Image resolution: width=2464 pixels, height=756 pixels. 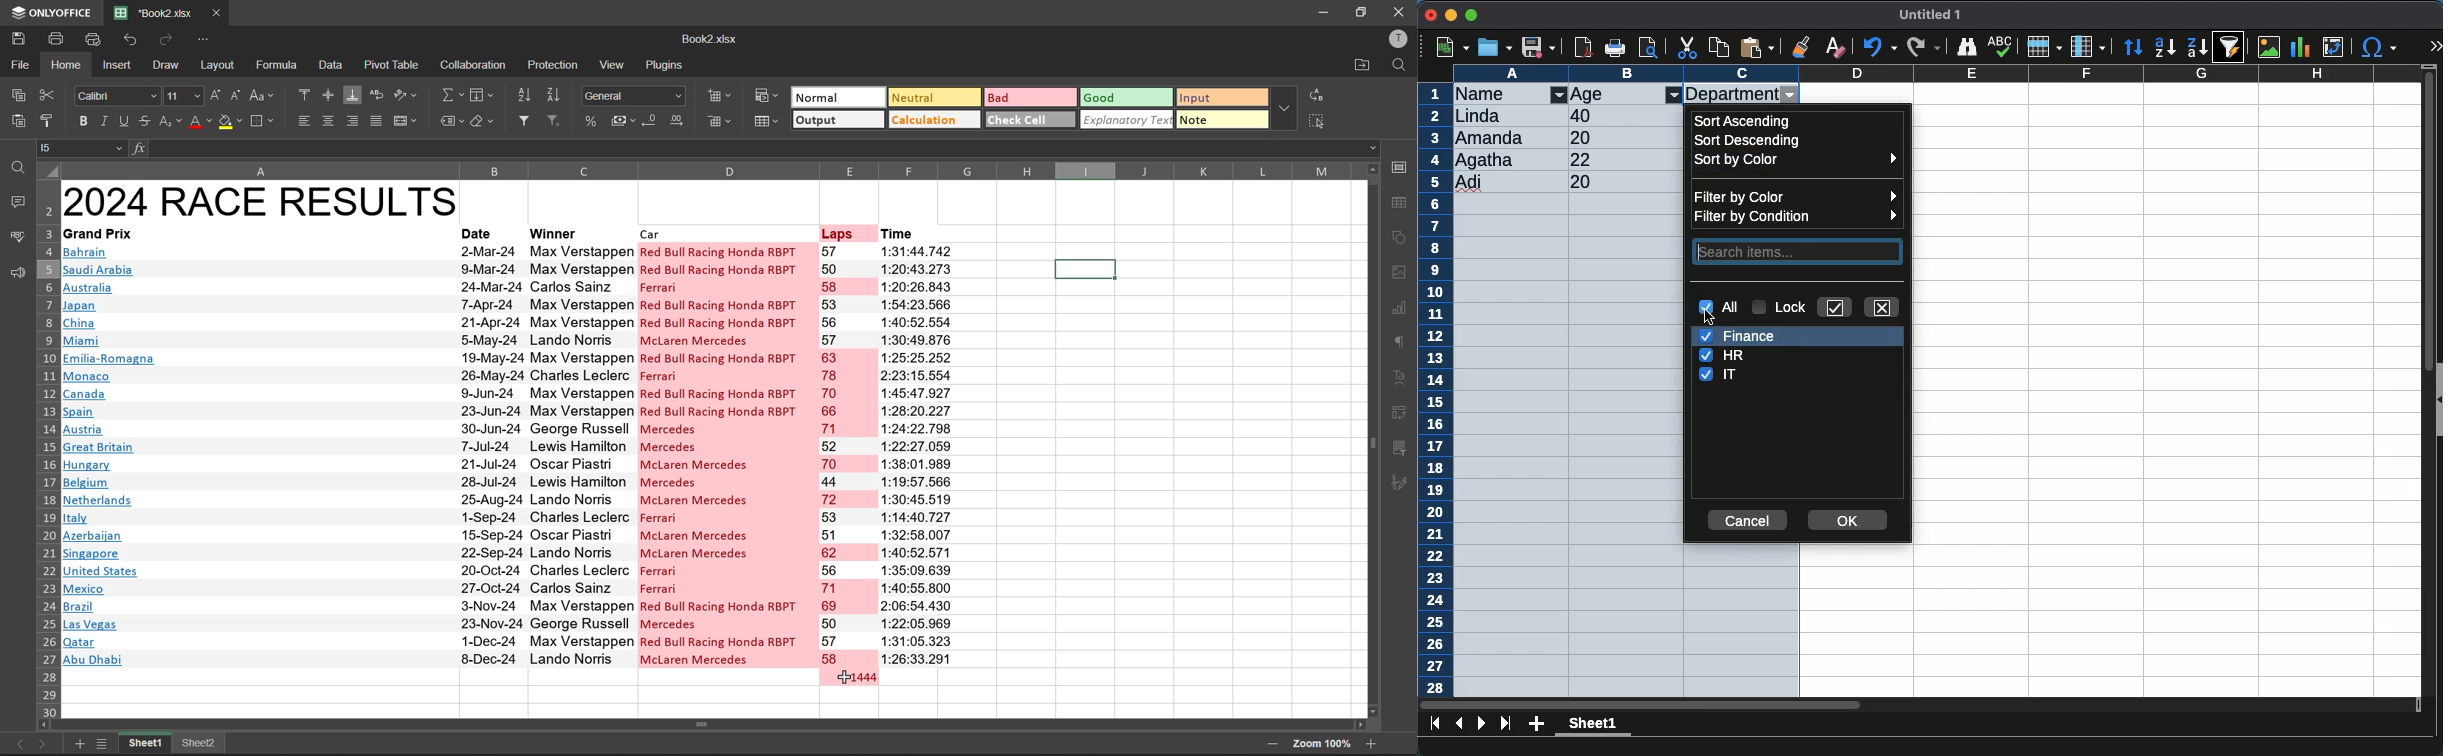 What do you see at coordinates (931, 98) in the screenshot?
I see `neutral` at bounding box center [931, 98].